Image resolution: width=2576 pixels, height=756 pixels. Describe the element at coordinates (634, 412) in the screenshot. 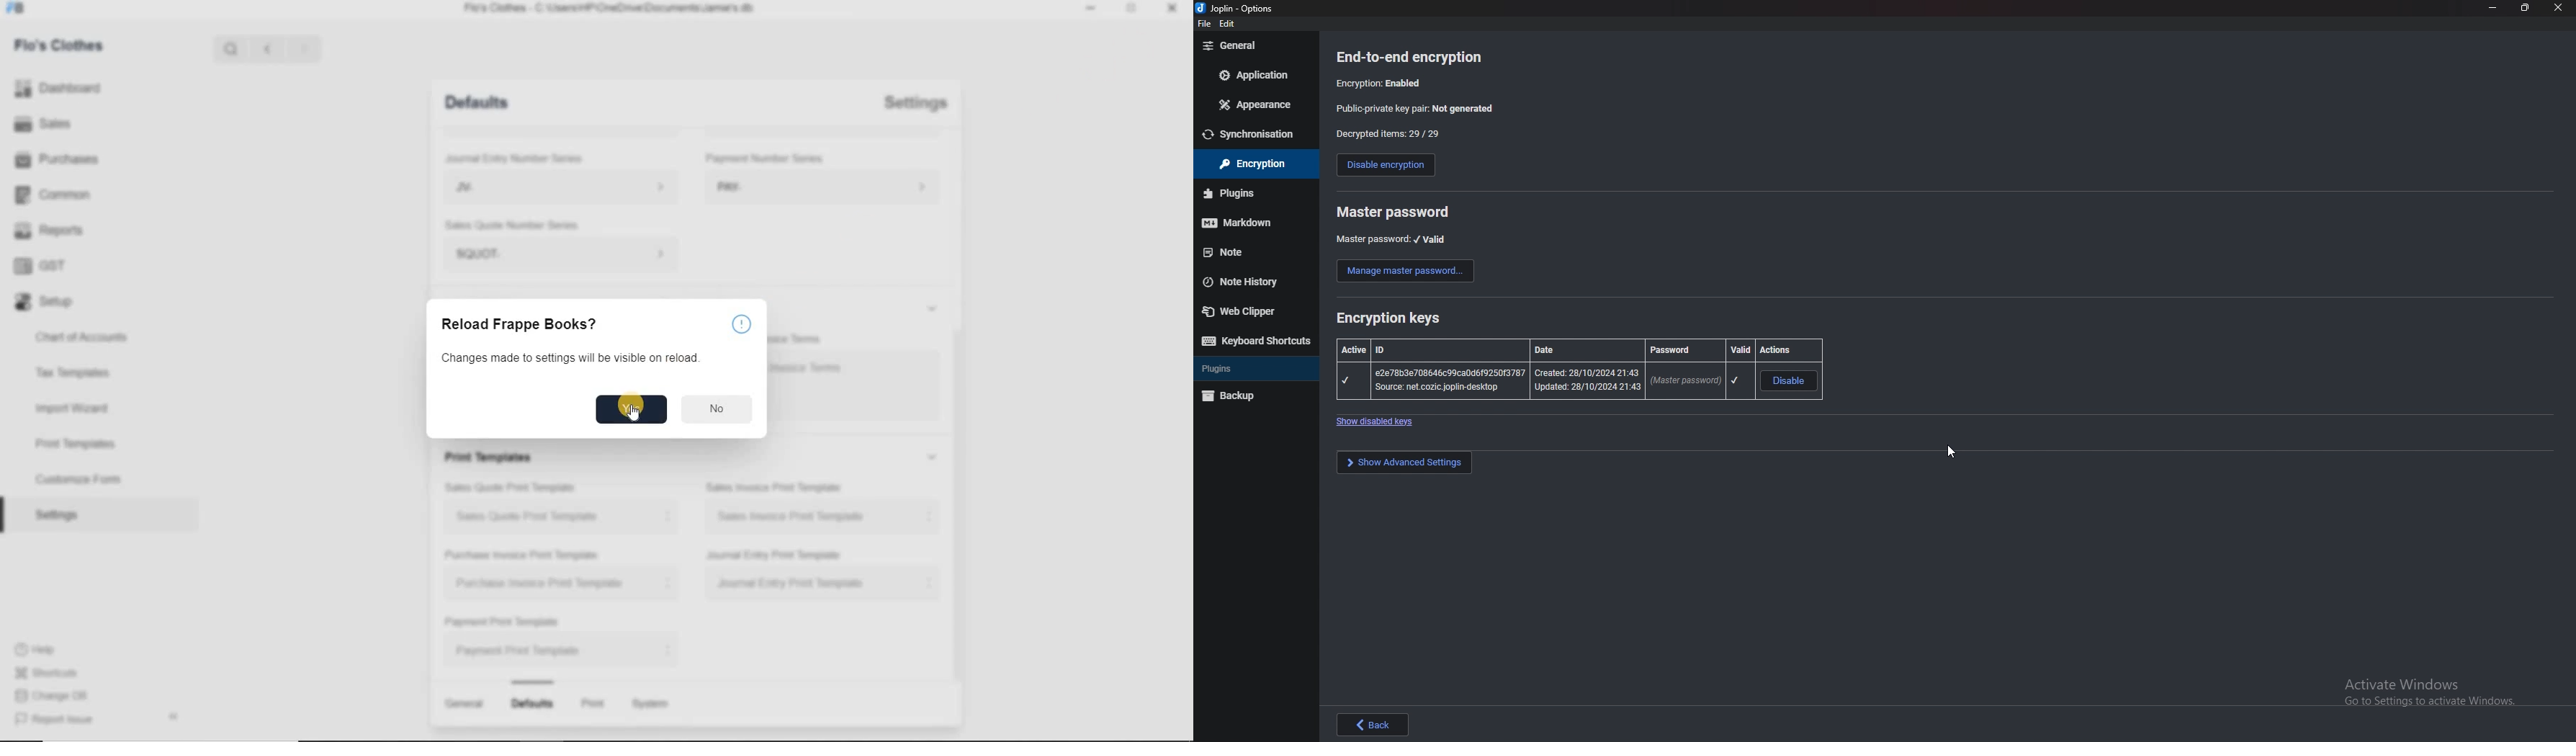

I see `Cursor` at that location.